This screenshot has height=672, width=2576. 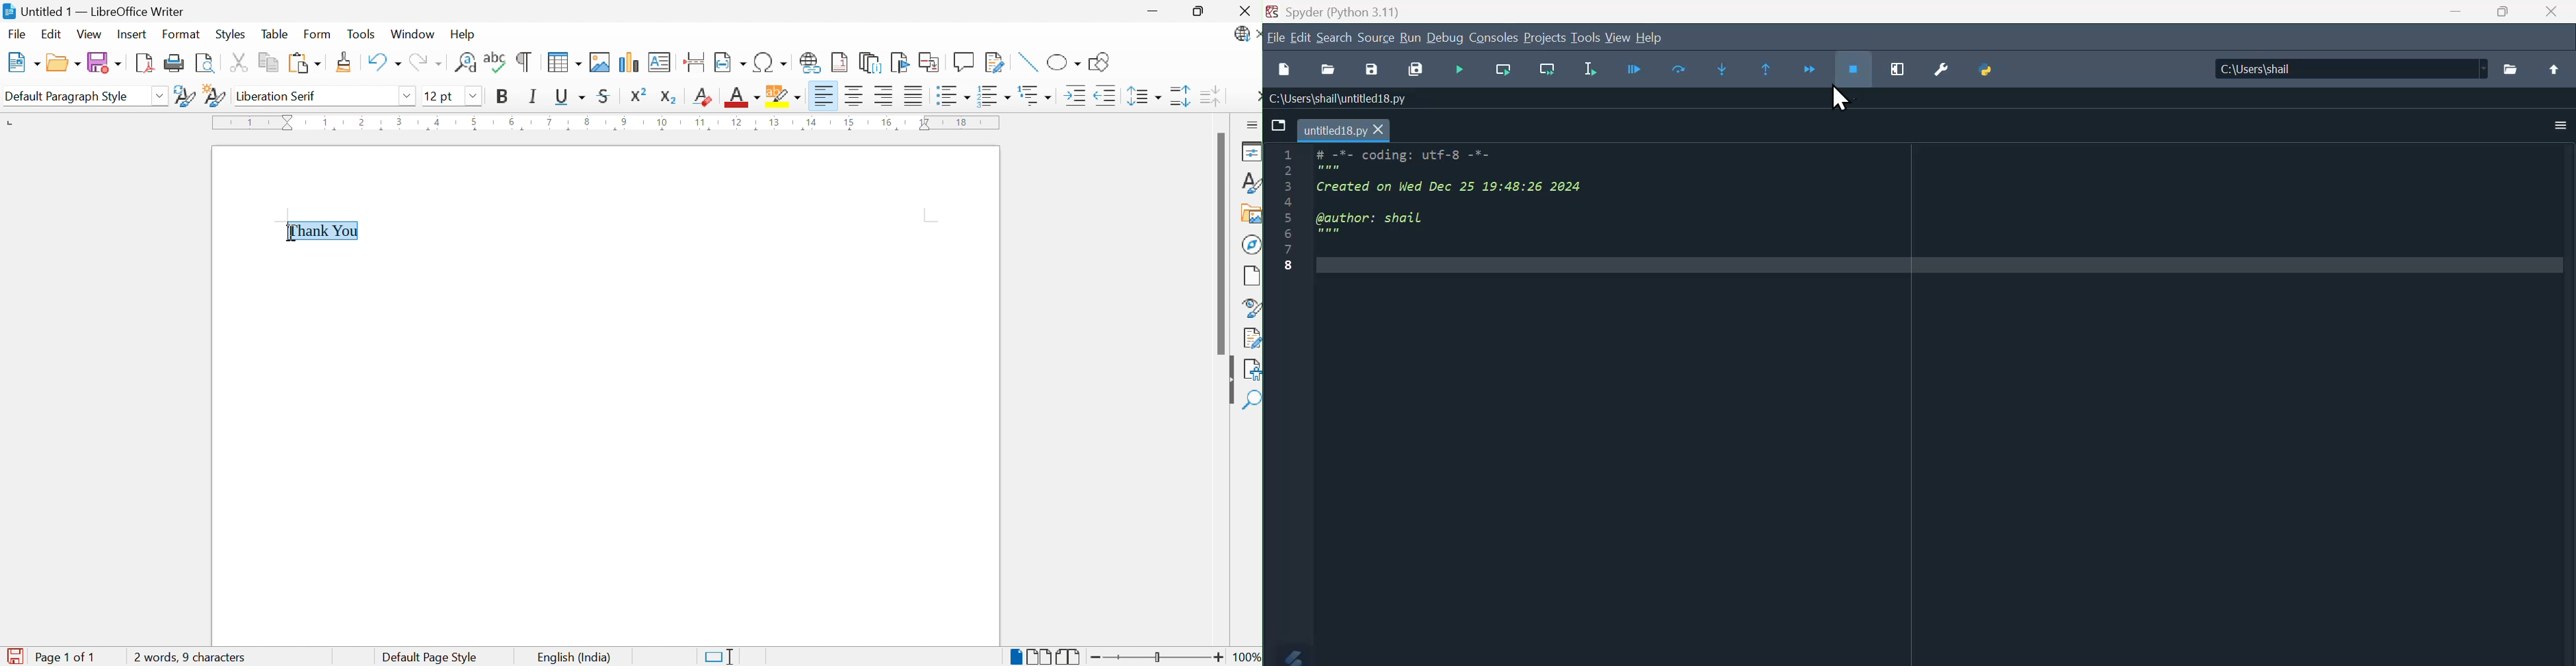 I want to click on Ruler, so click(x=604, y=124).